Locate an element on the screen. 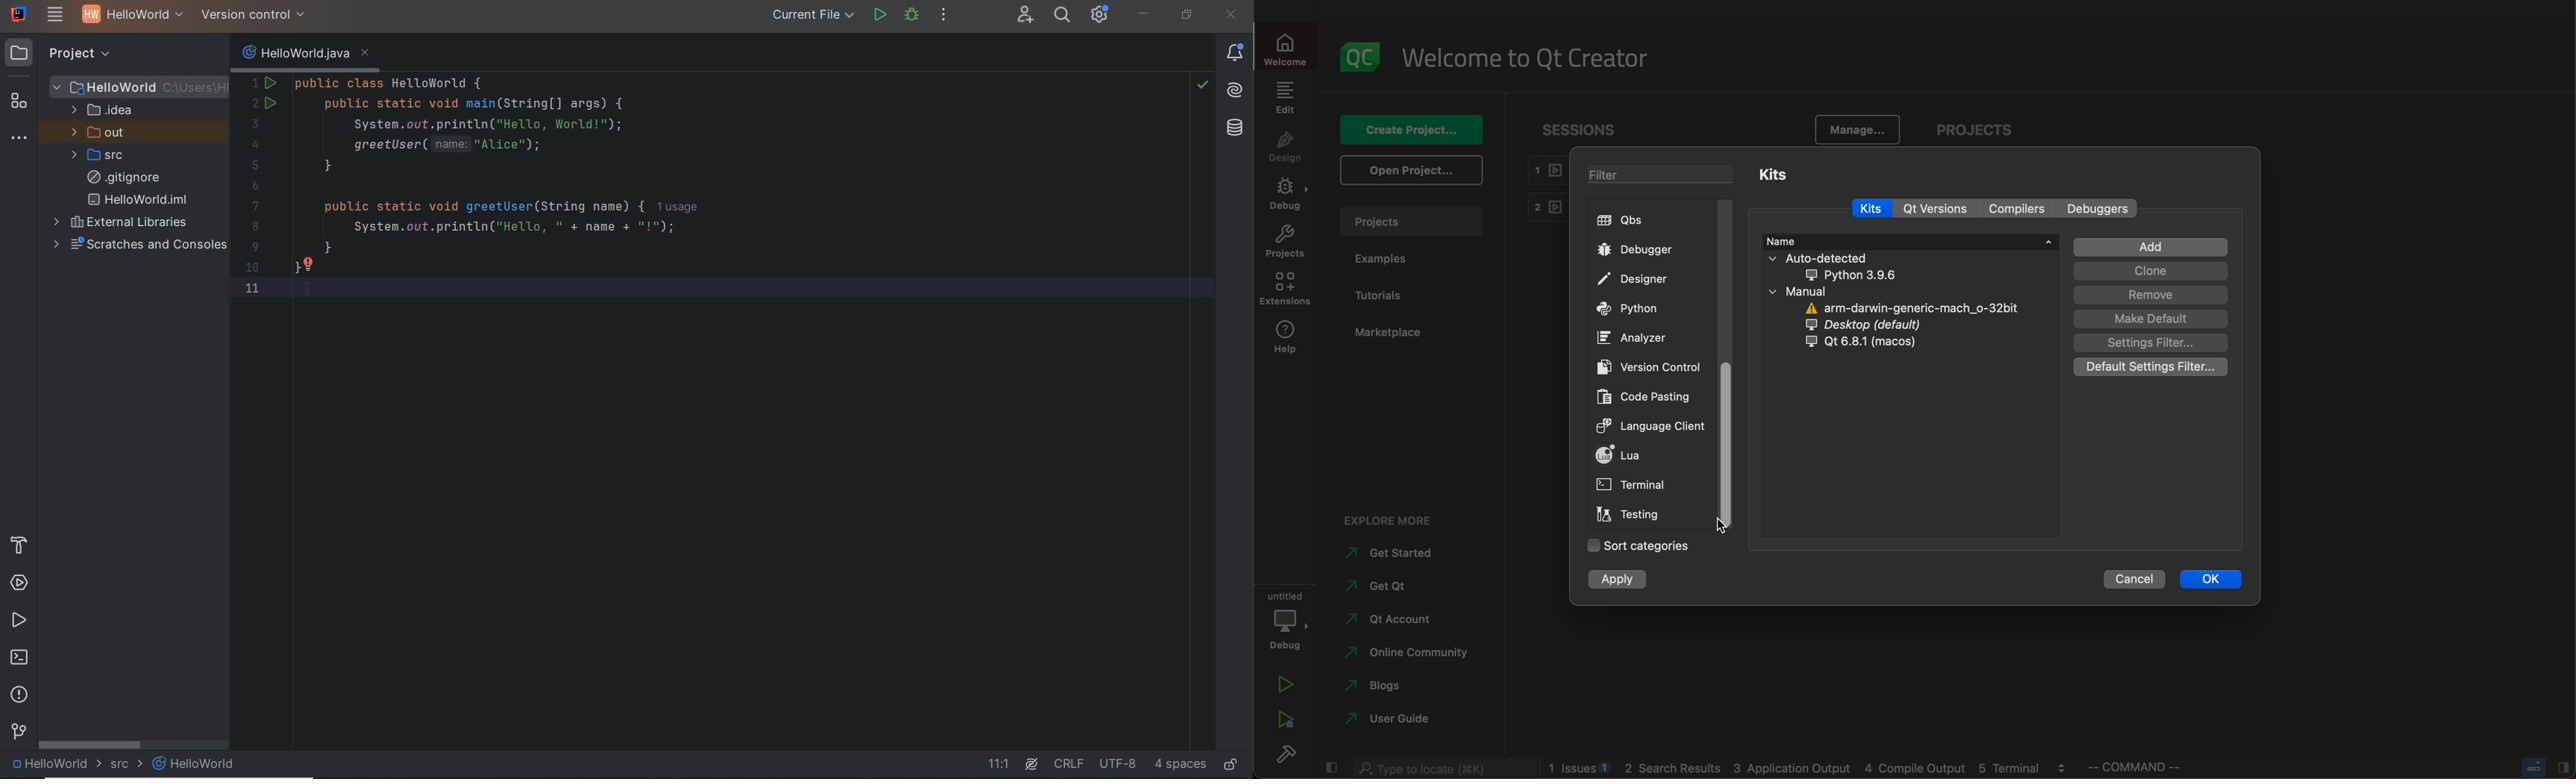  run is located at coordinates (1287, 683).